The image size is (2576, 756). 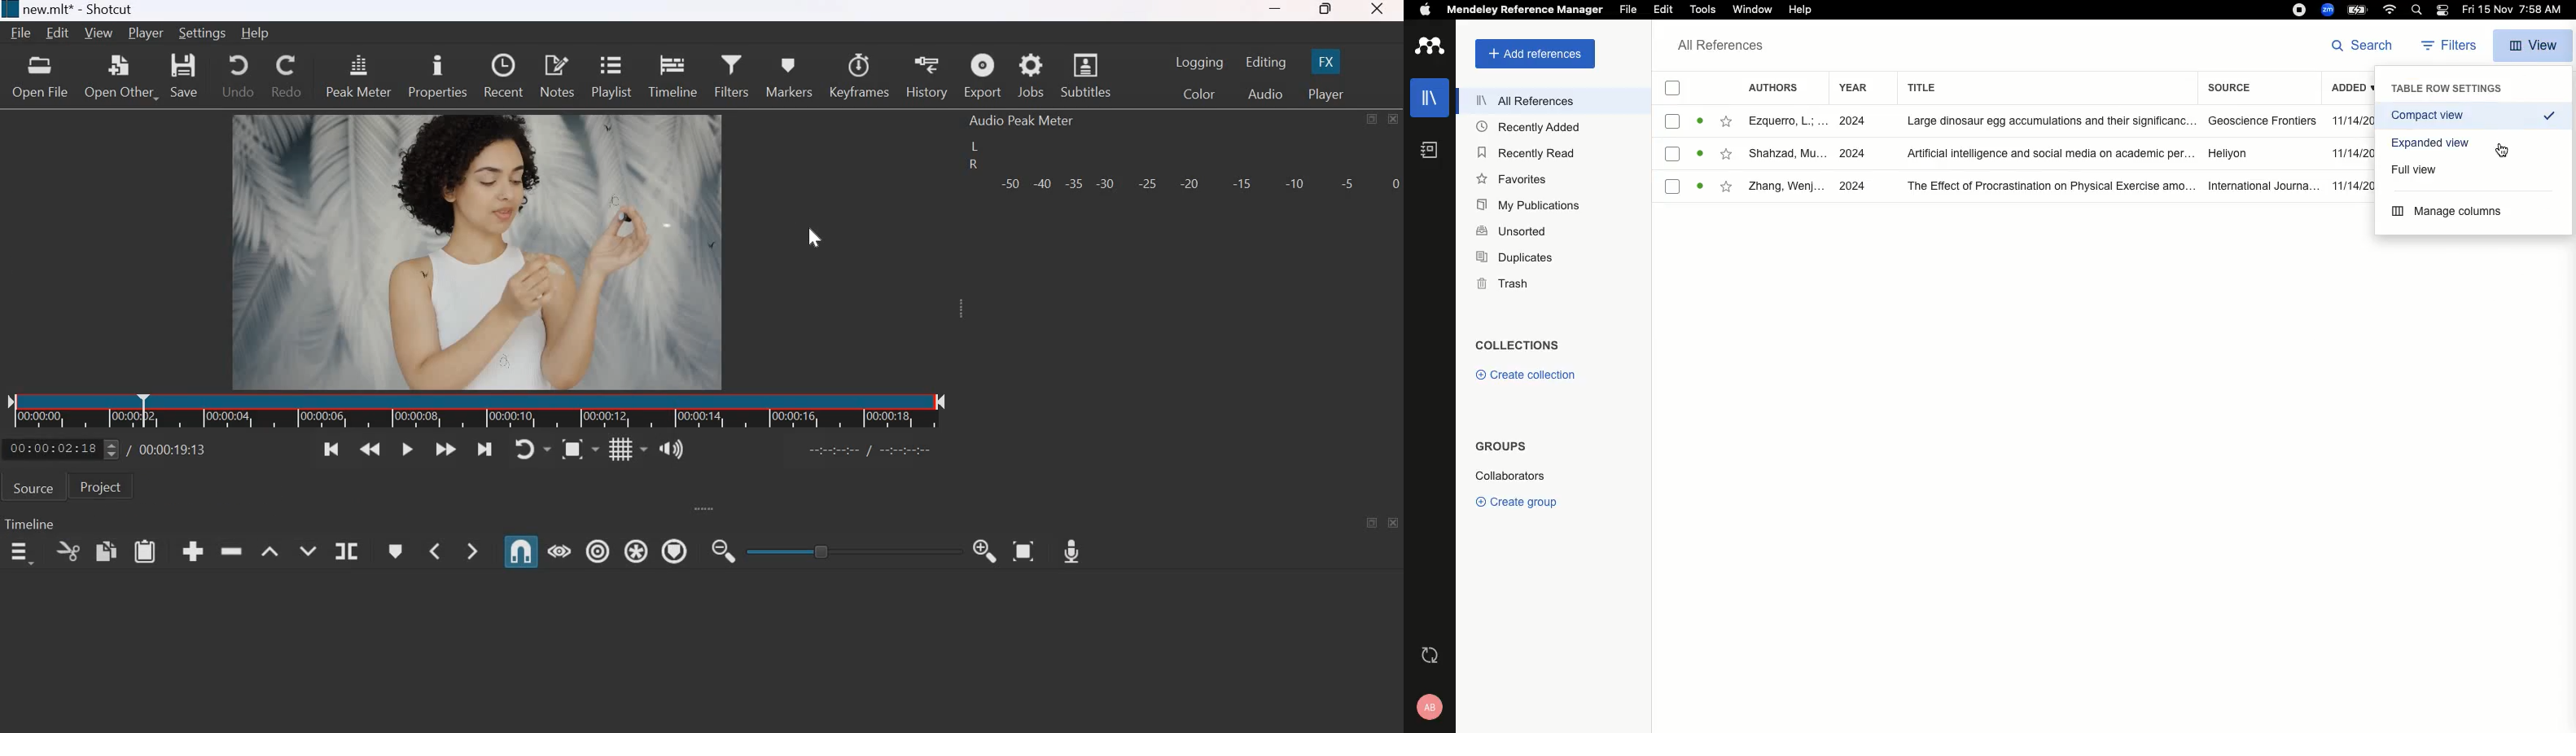 I want to click on Add references, so click(x=1530, y=55).